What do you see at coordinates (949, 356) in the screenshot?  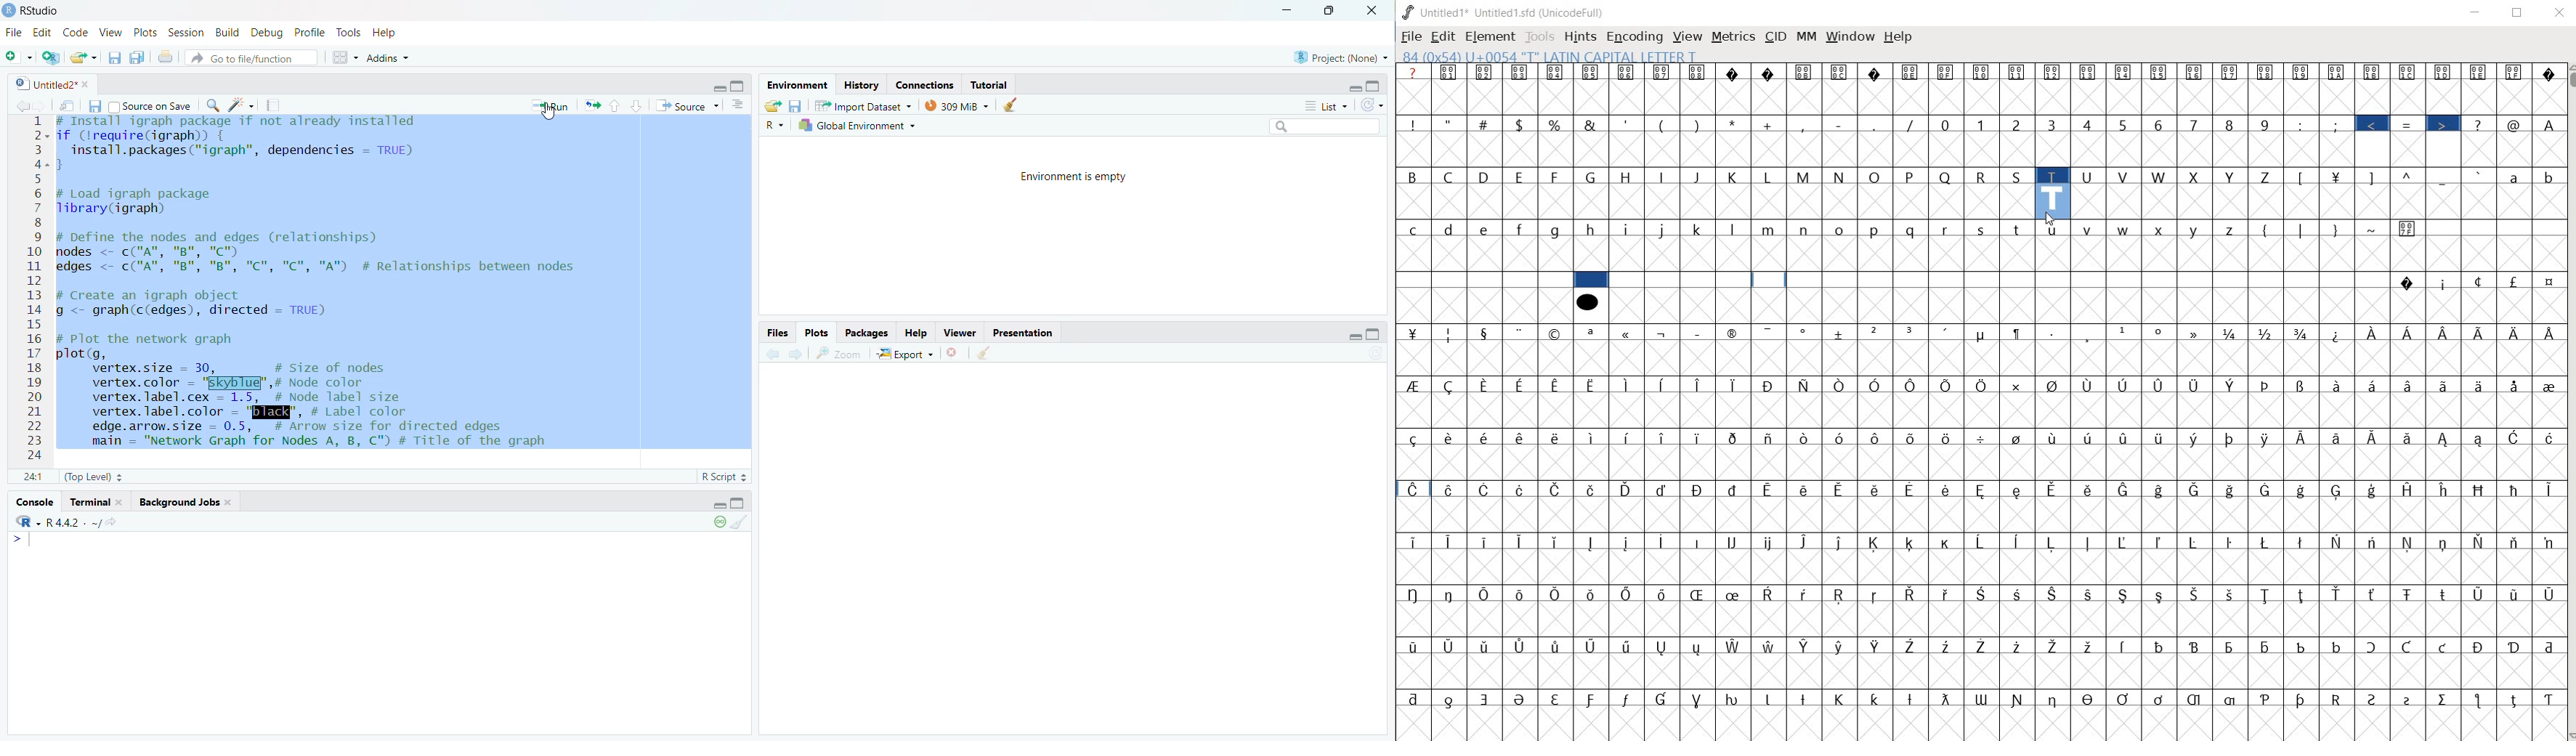 I see `close` at bounding box center [949, 356].